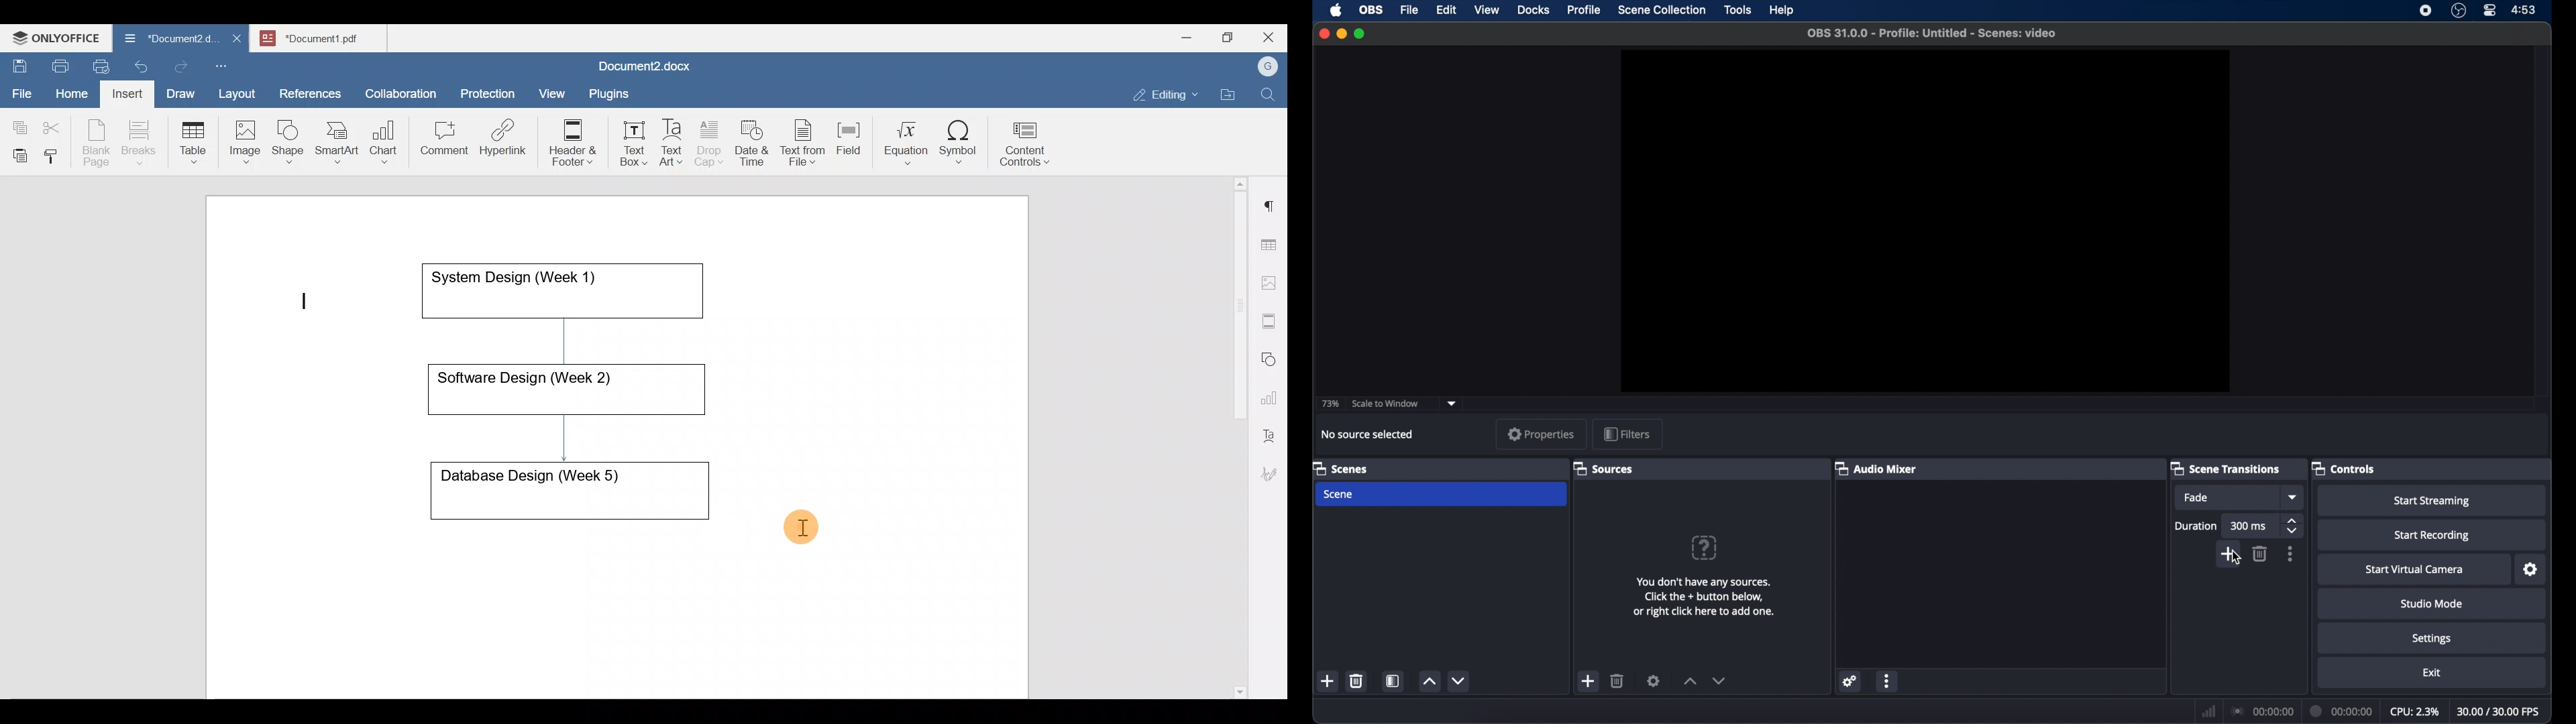 The width and height of the screenshot is (2576, 728). What do you see at coordinates (164, 40) in the screenshot?
I see `Document name` at bounding box center [164, 40].